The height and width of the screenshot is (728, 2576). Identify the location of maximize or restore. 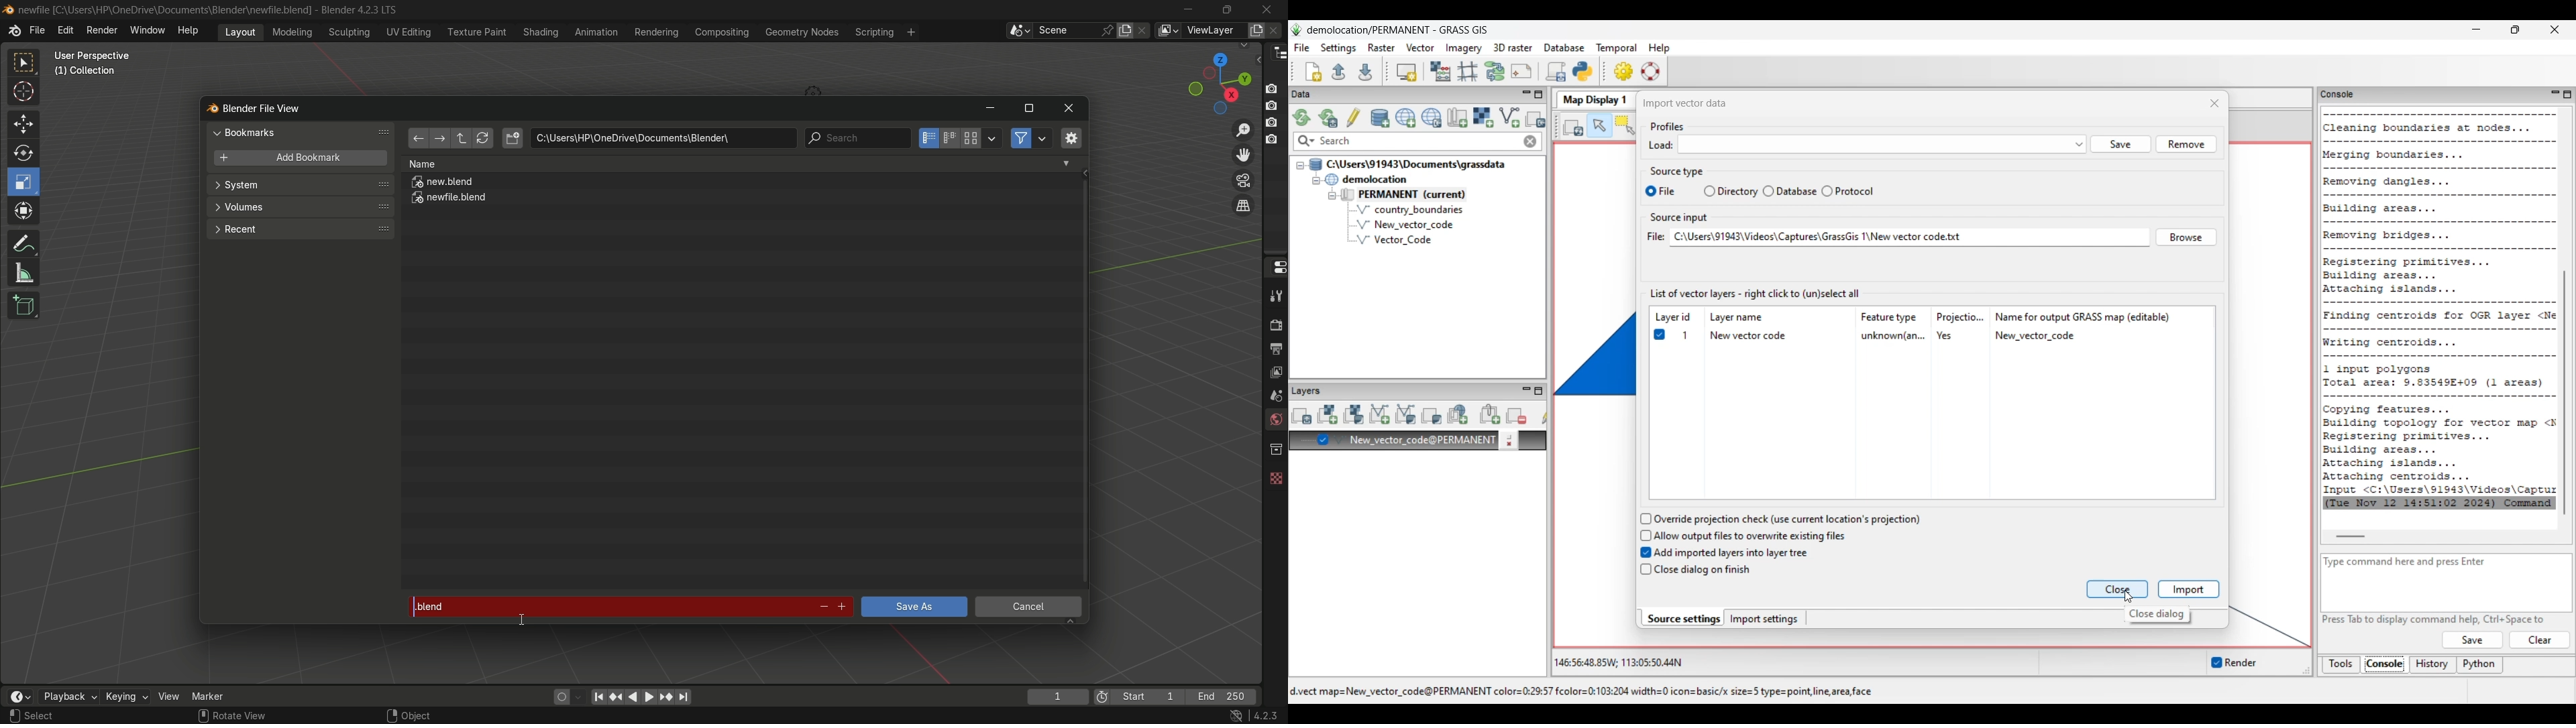
(1226, 9).